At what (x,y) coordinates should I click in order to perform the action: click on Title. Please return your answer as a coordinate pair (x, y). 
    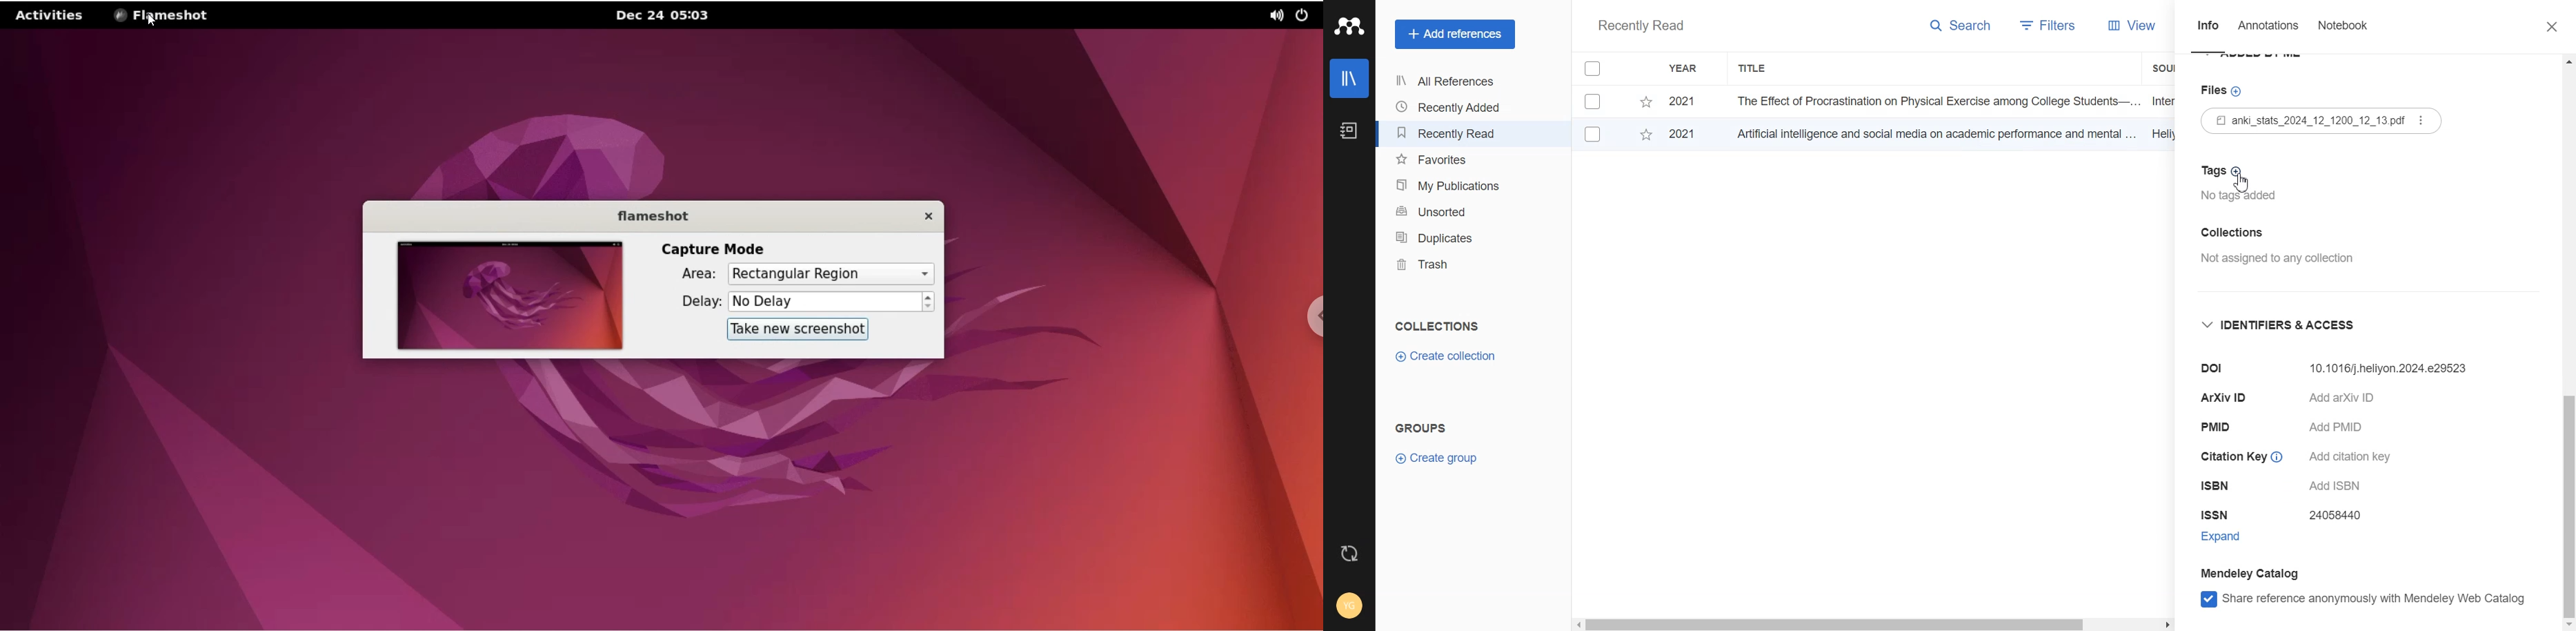
    Looking at the image, I should click on (1753, 69).